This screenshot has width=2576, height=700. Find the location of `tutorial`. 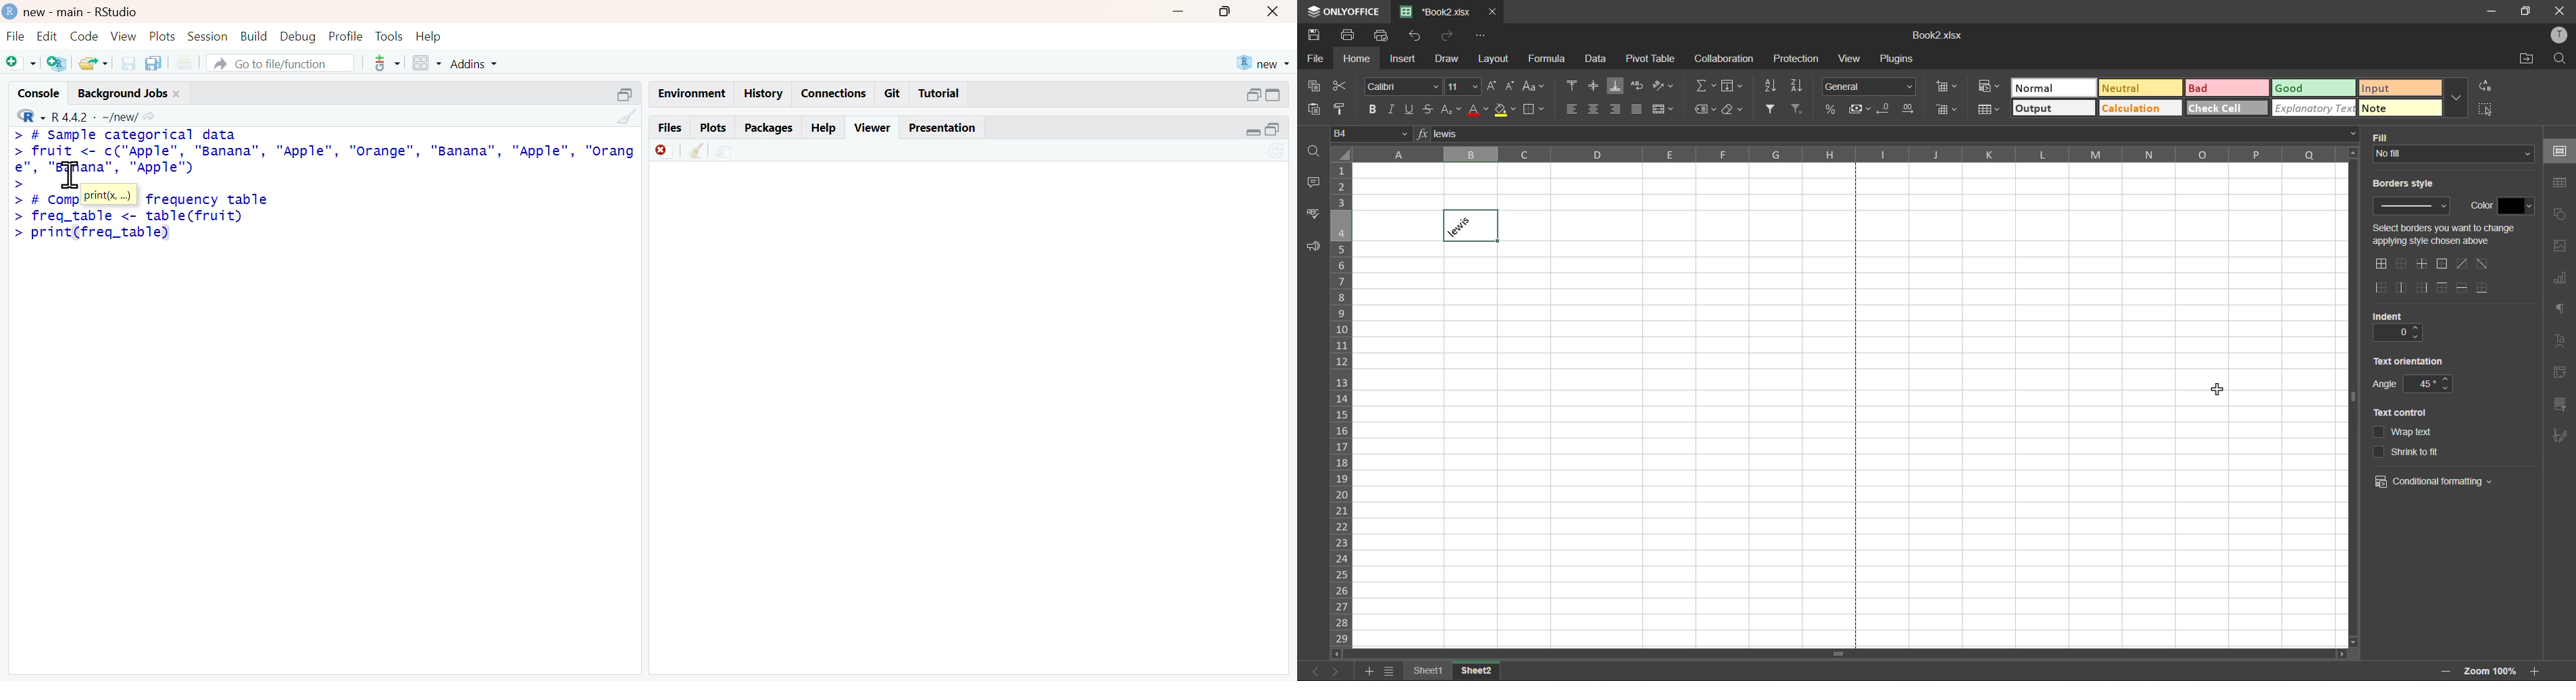

tutorial is located at coordinates (940, 95).